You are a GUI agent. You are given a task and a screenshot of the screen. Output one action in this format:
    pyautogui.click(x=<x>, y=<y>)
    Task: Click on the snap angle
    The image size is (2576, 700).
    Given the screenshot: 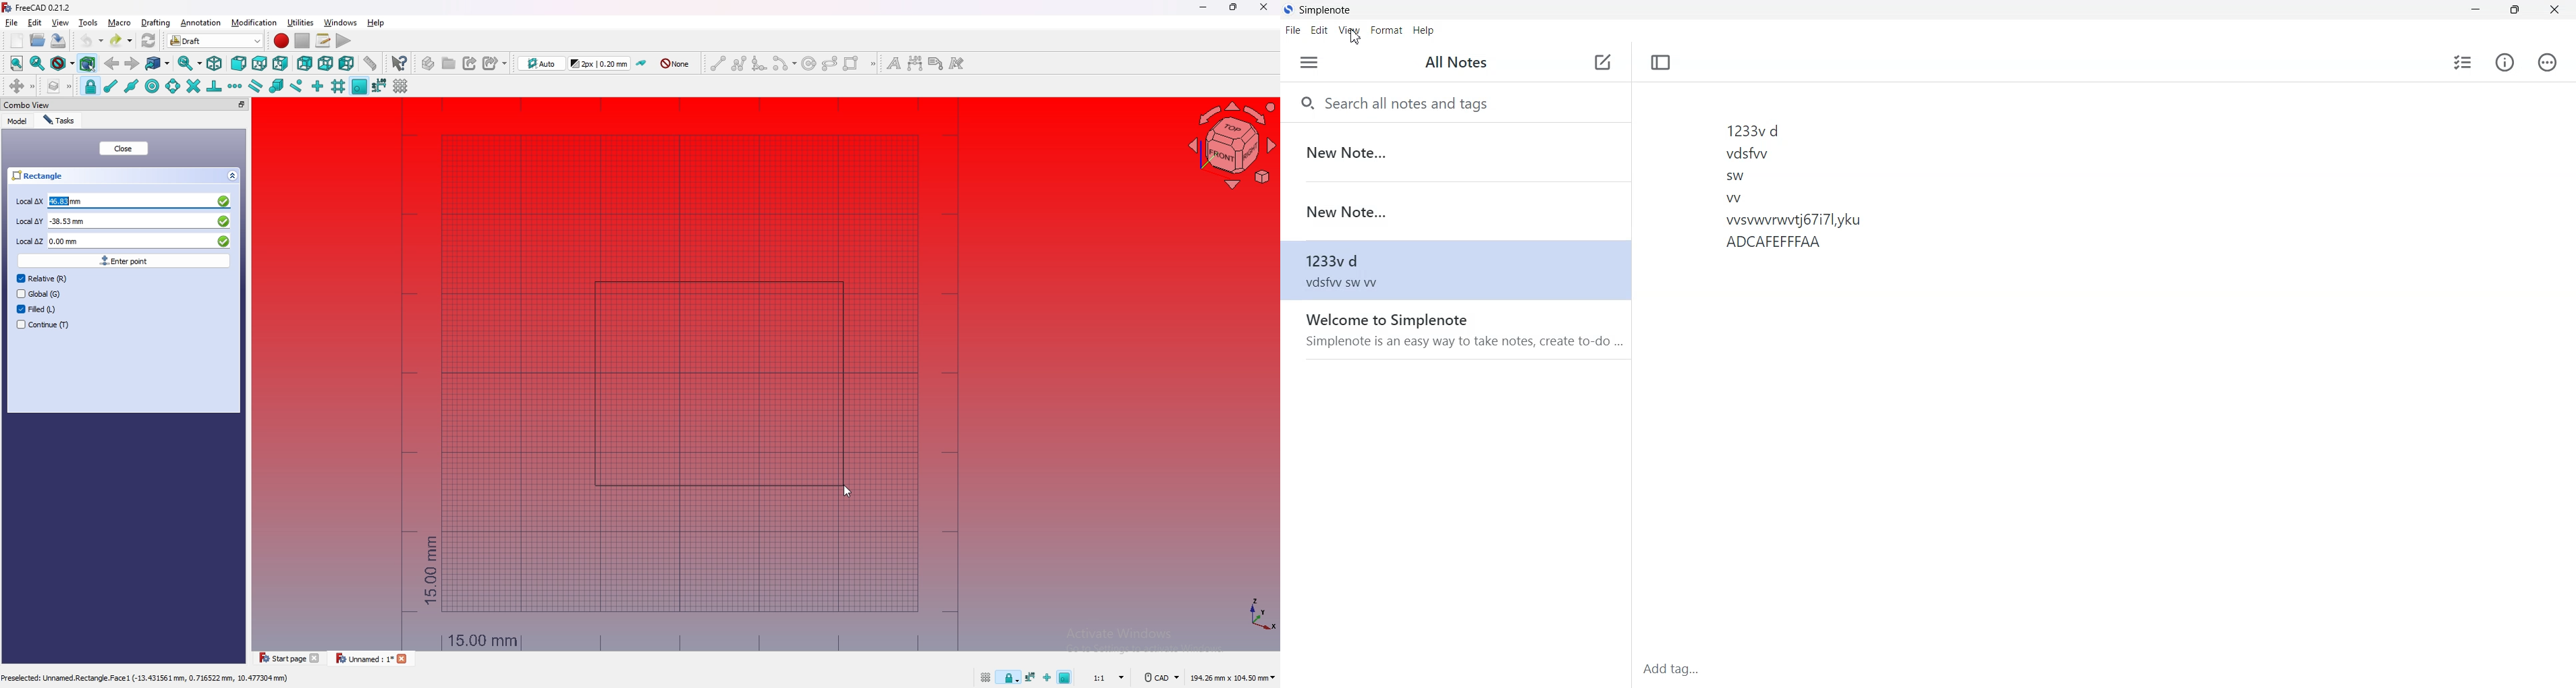 What is the action you would take?
    pyautogui.click(x=172, y=86)
    